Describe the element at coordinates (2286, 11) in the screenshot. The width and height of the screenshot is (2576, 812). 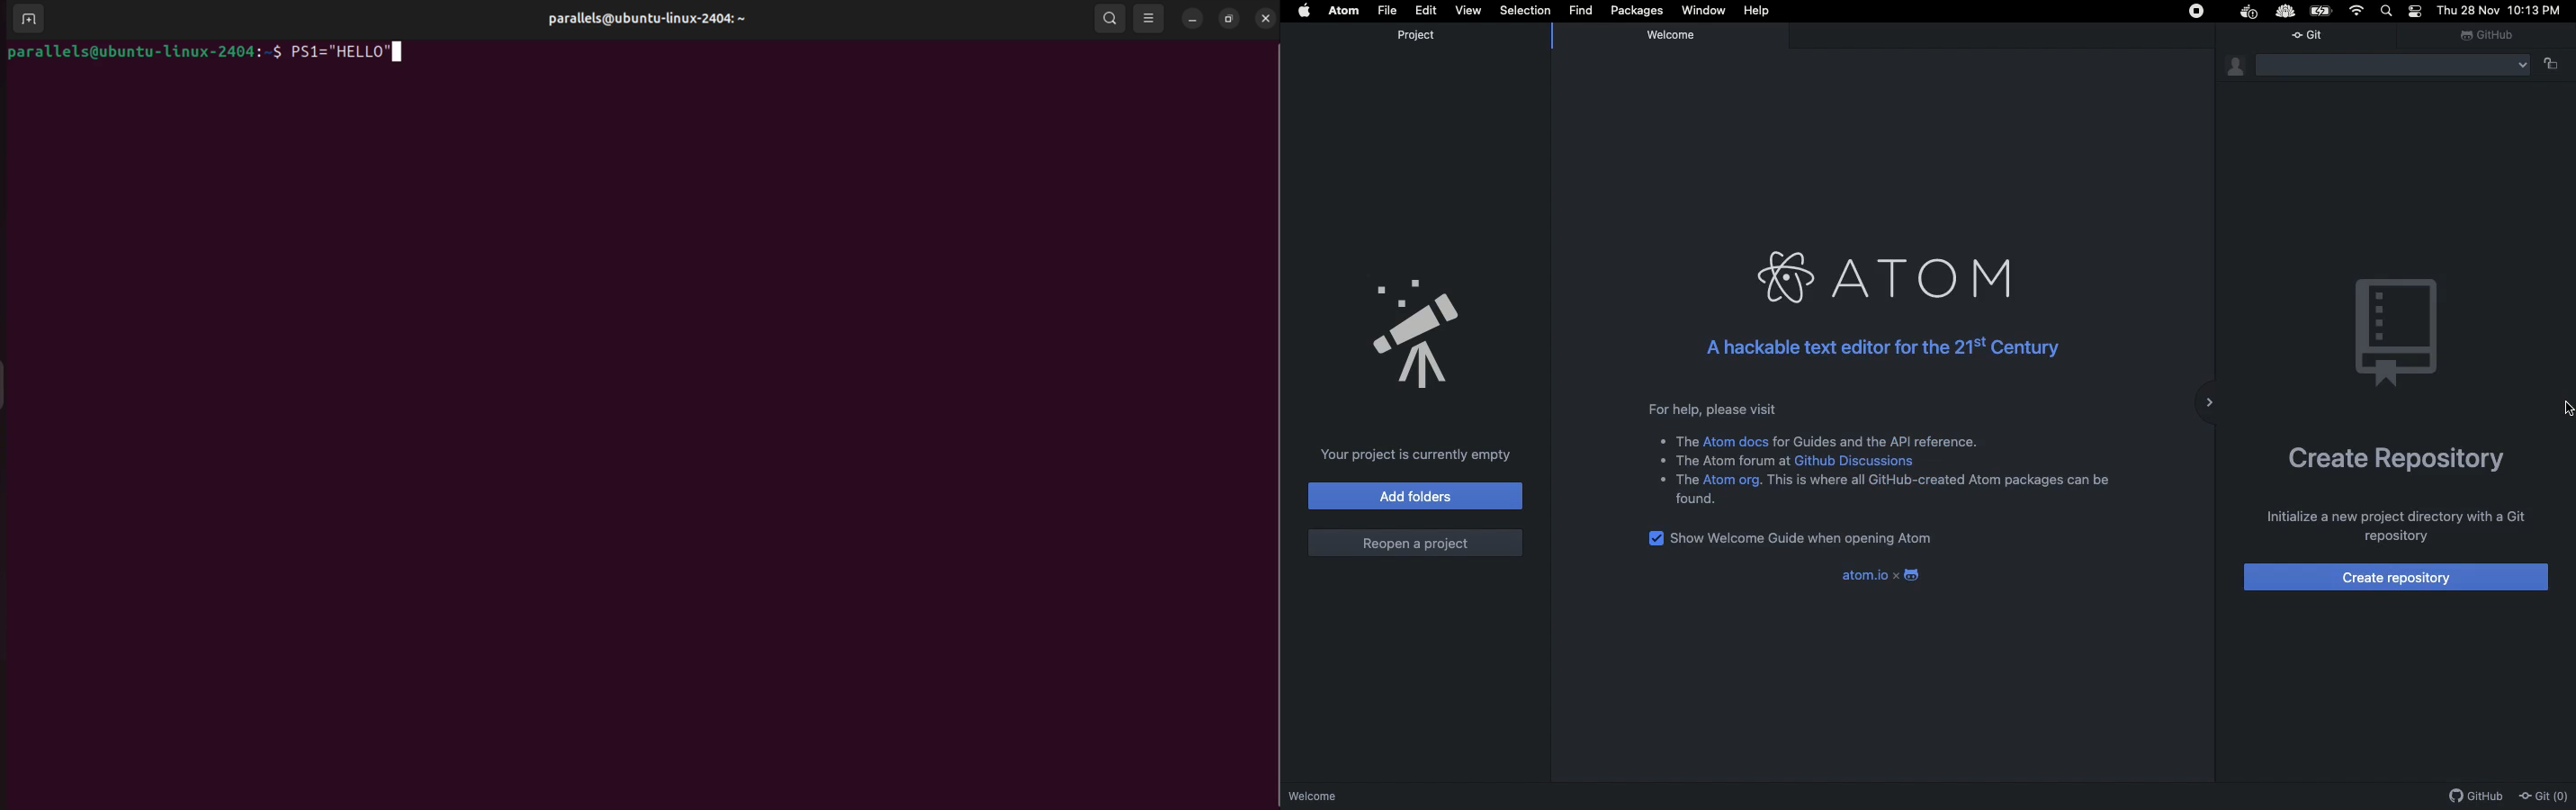
I see `Extension` at that location.